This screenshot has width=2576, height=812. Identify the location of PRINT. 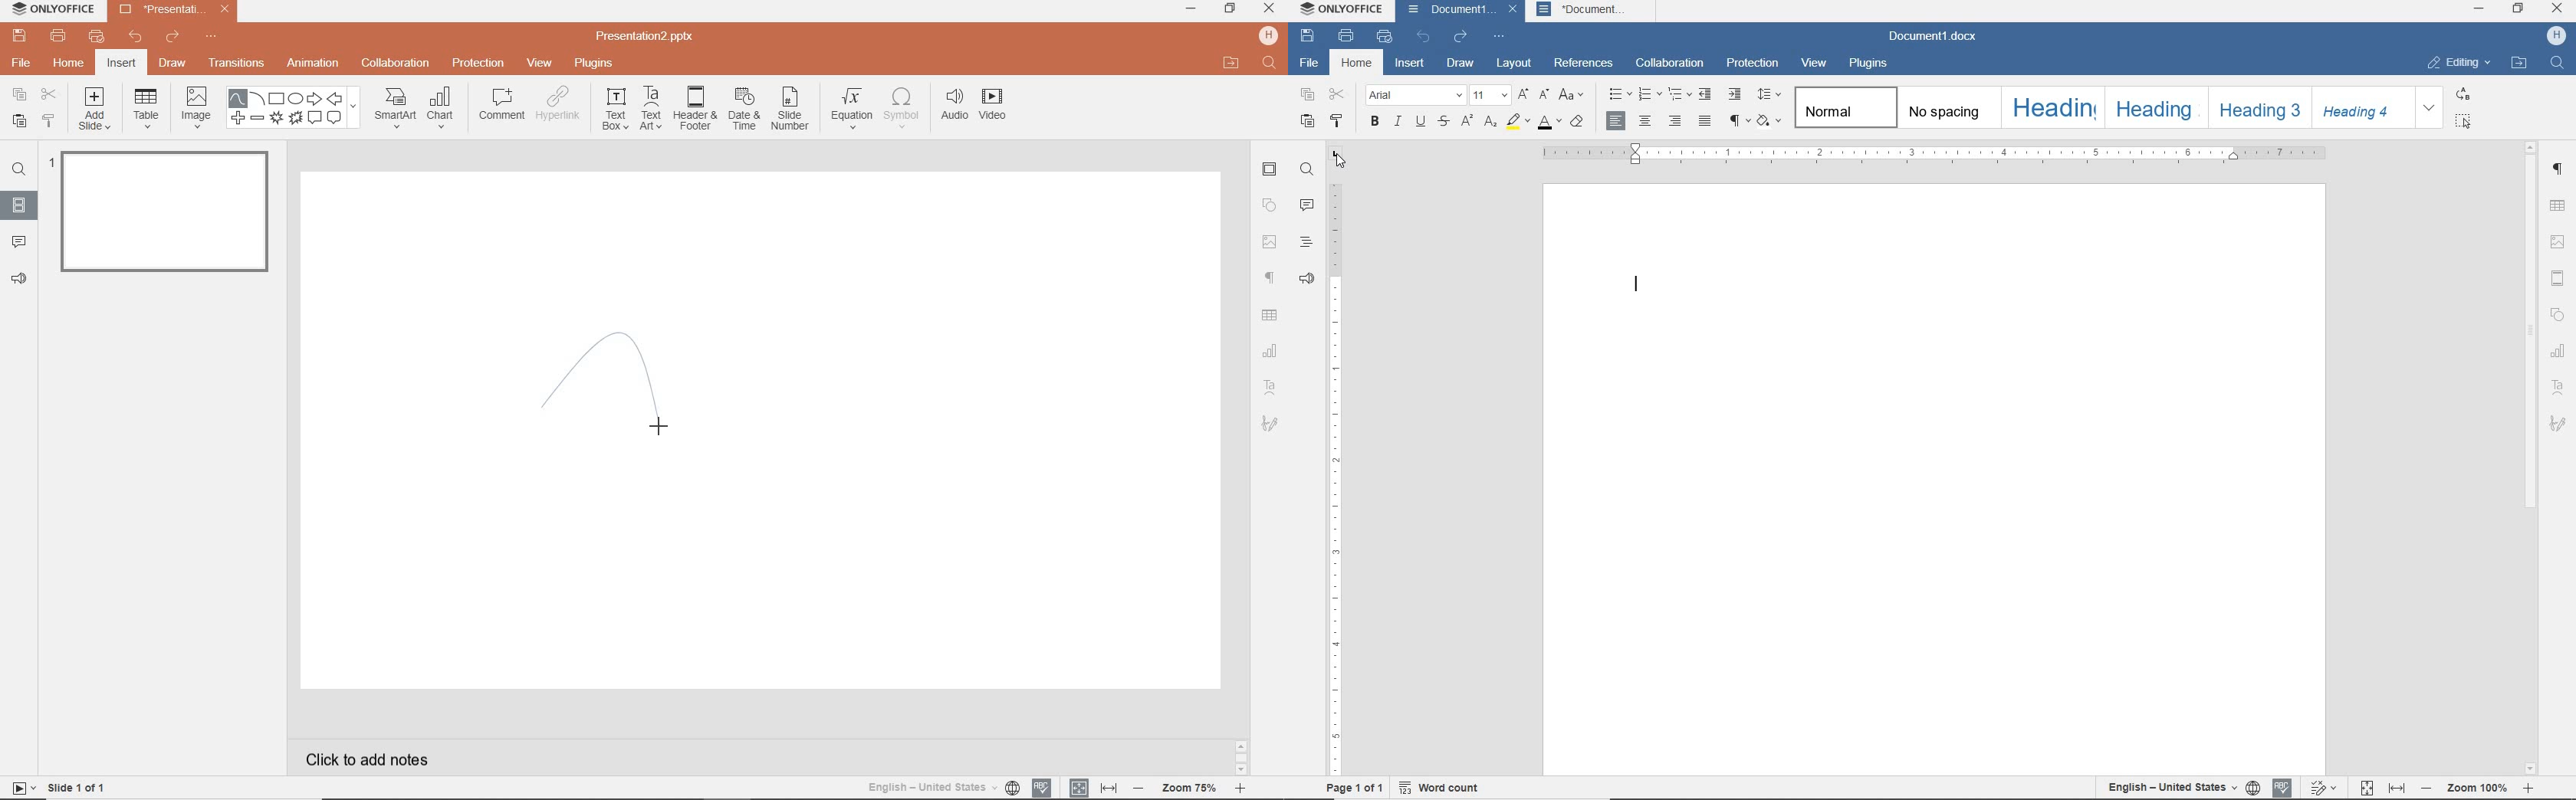
(58, 35).